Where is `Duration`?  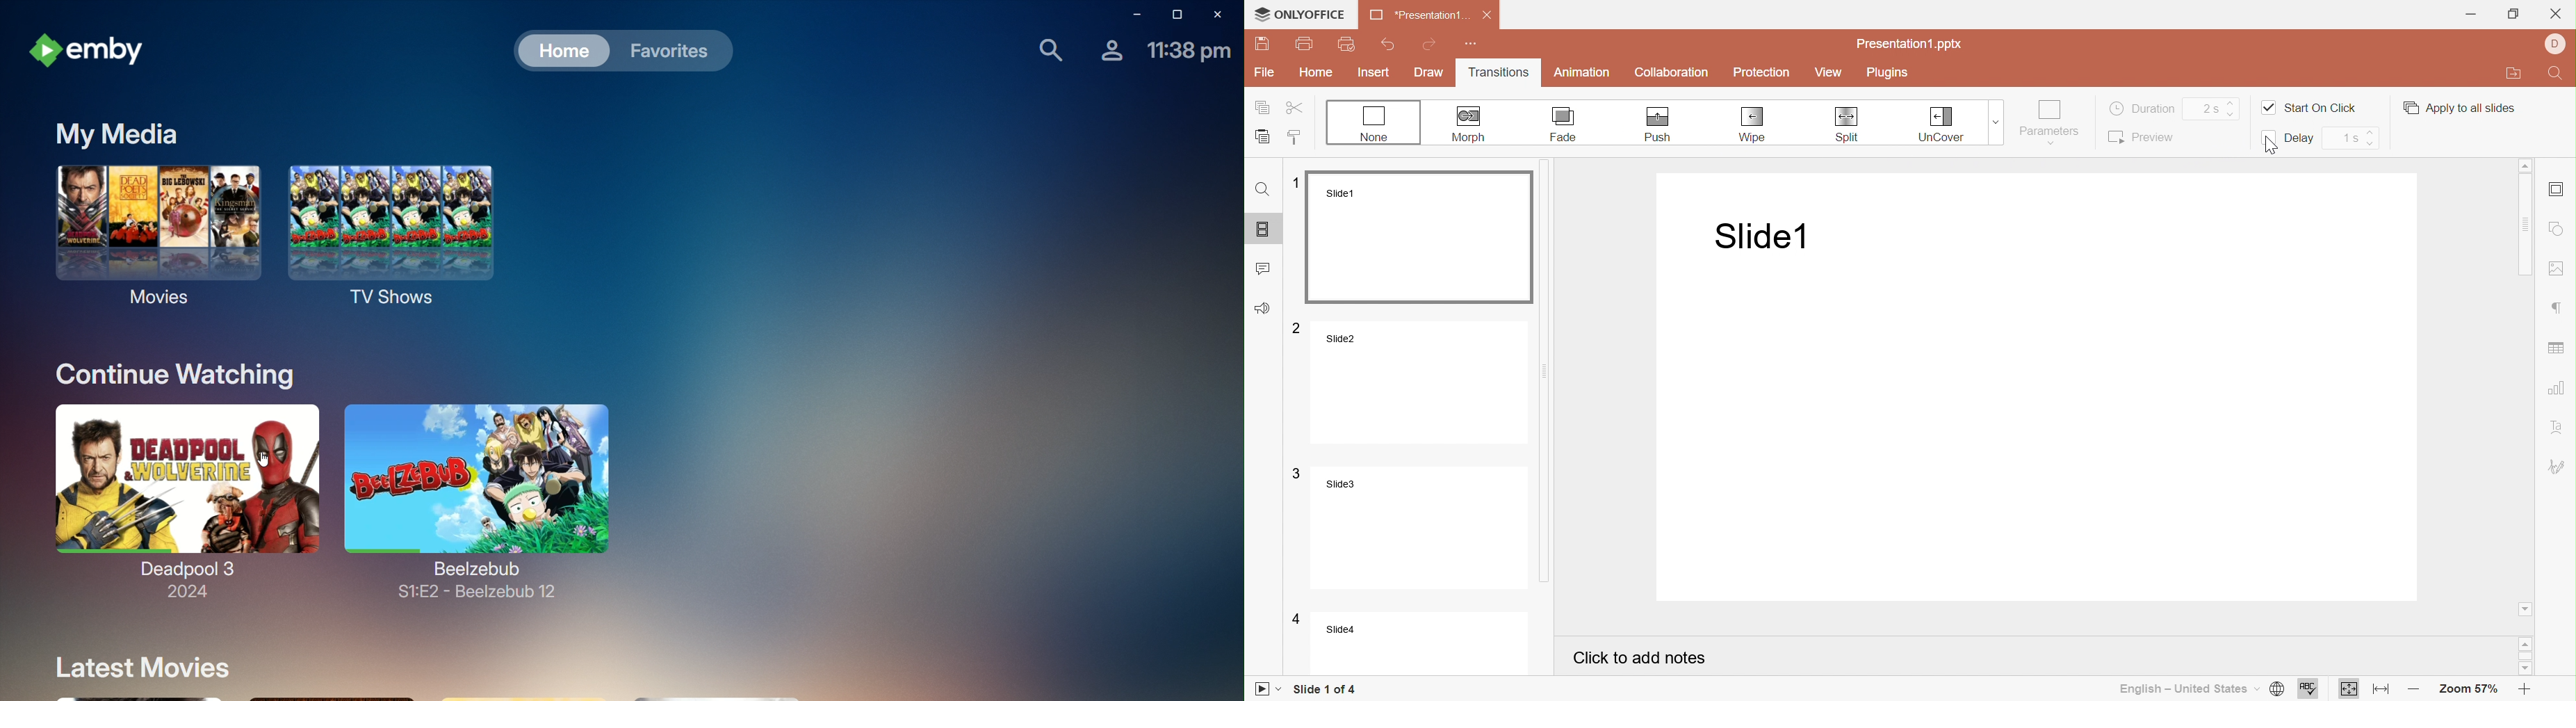
Duration is located at coordinates (2143, 107).